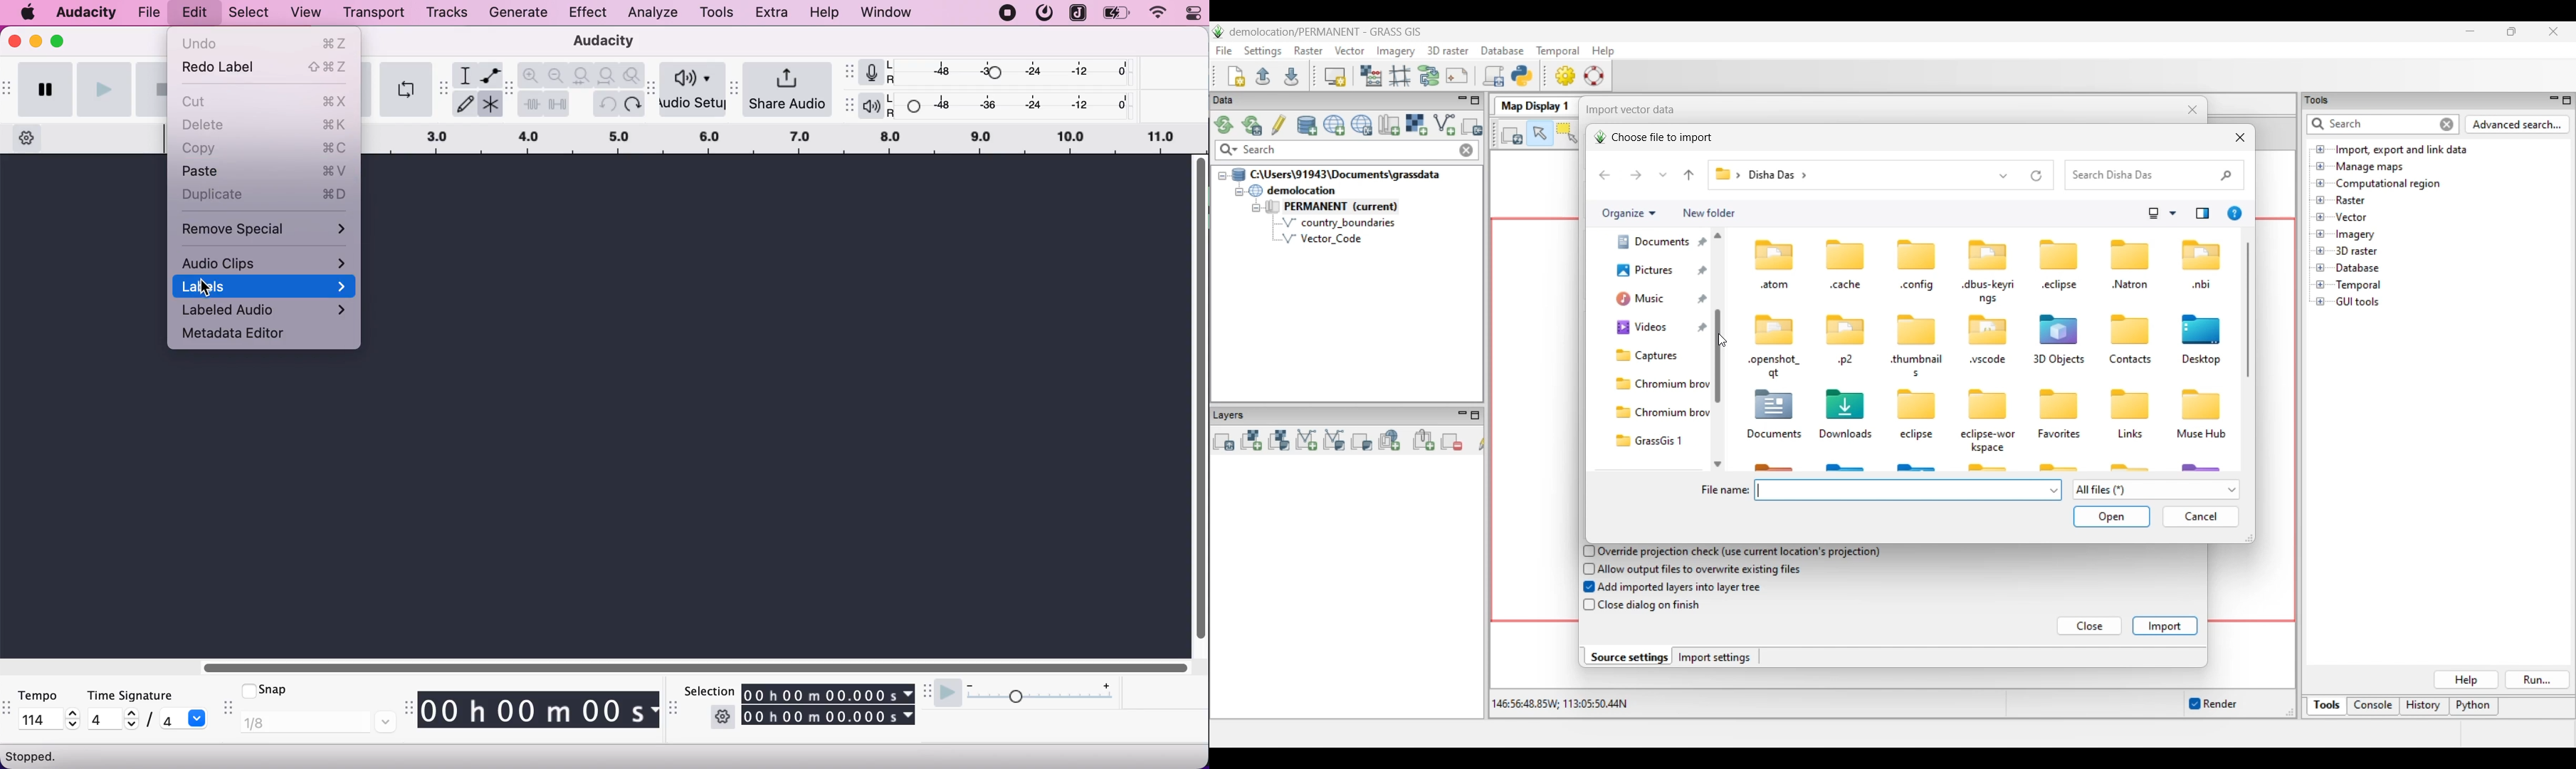  What do you see at coordinates (531, 104) in the screenshot?
I see `trim audio outside selection` at bounding box center [531, 104].